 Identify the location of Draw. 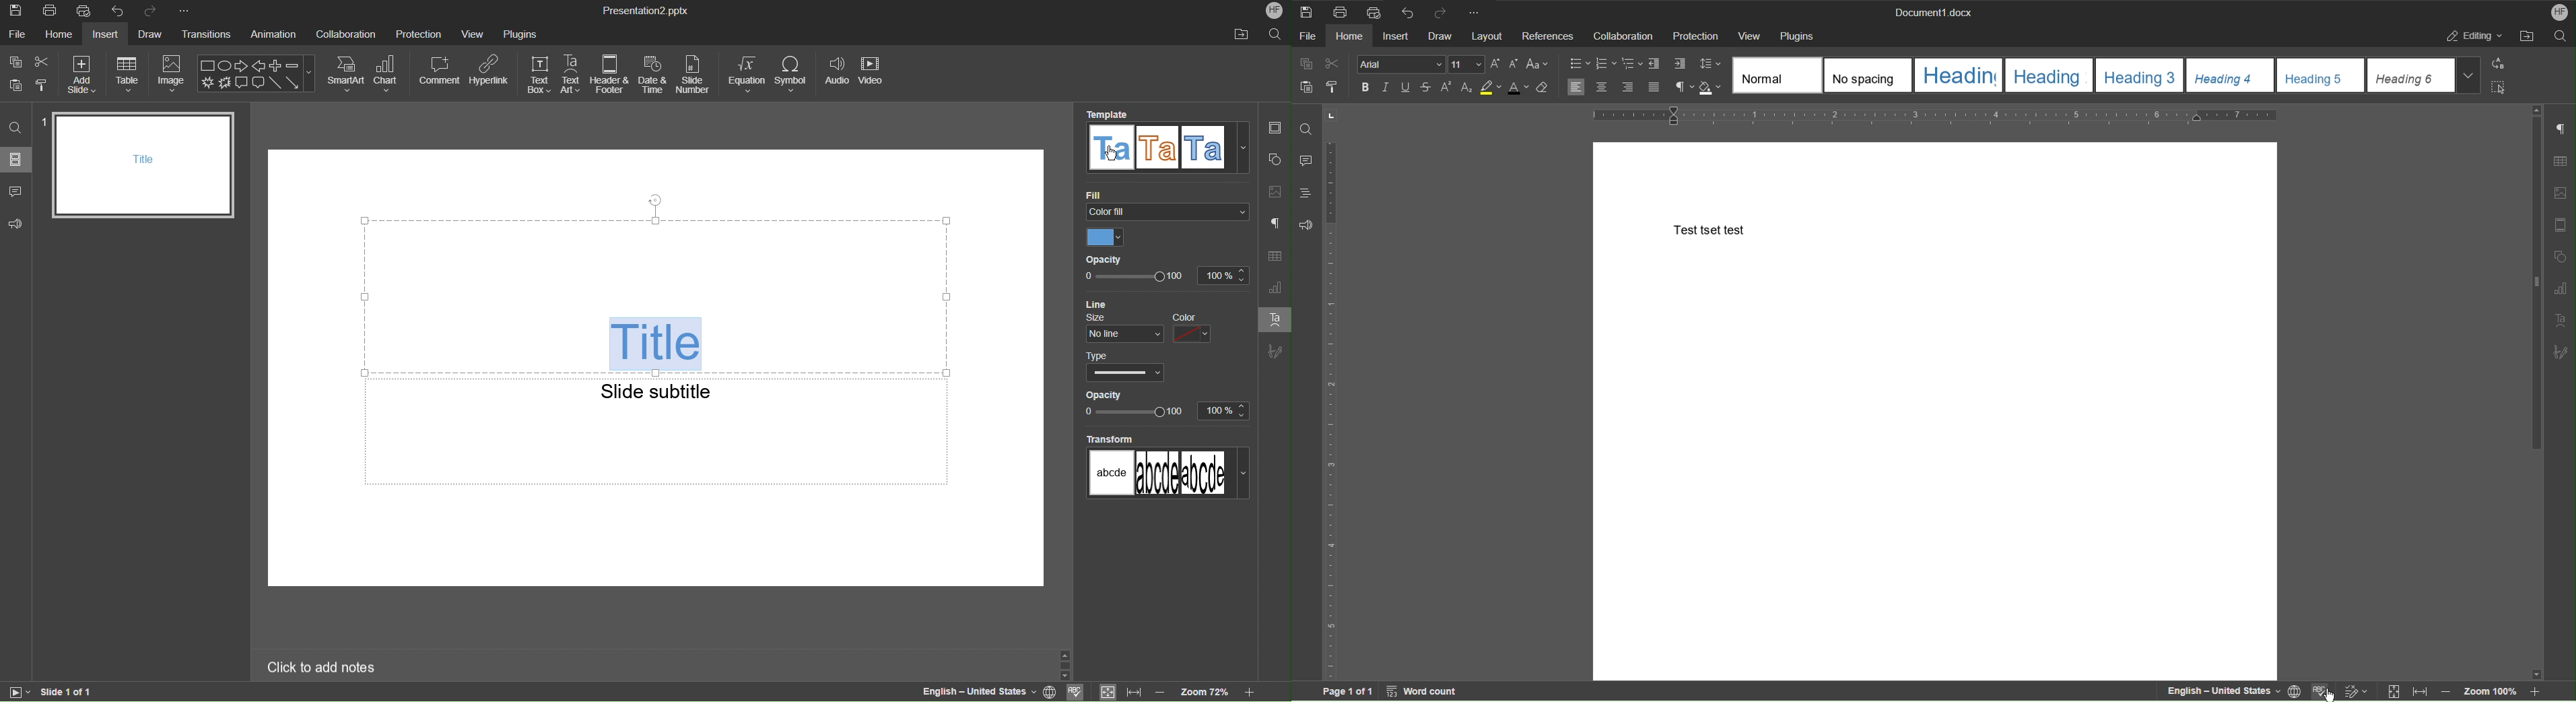
(154, 34).